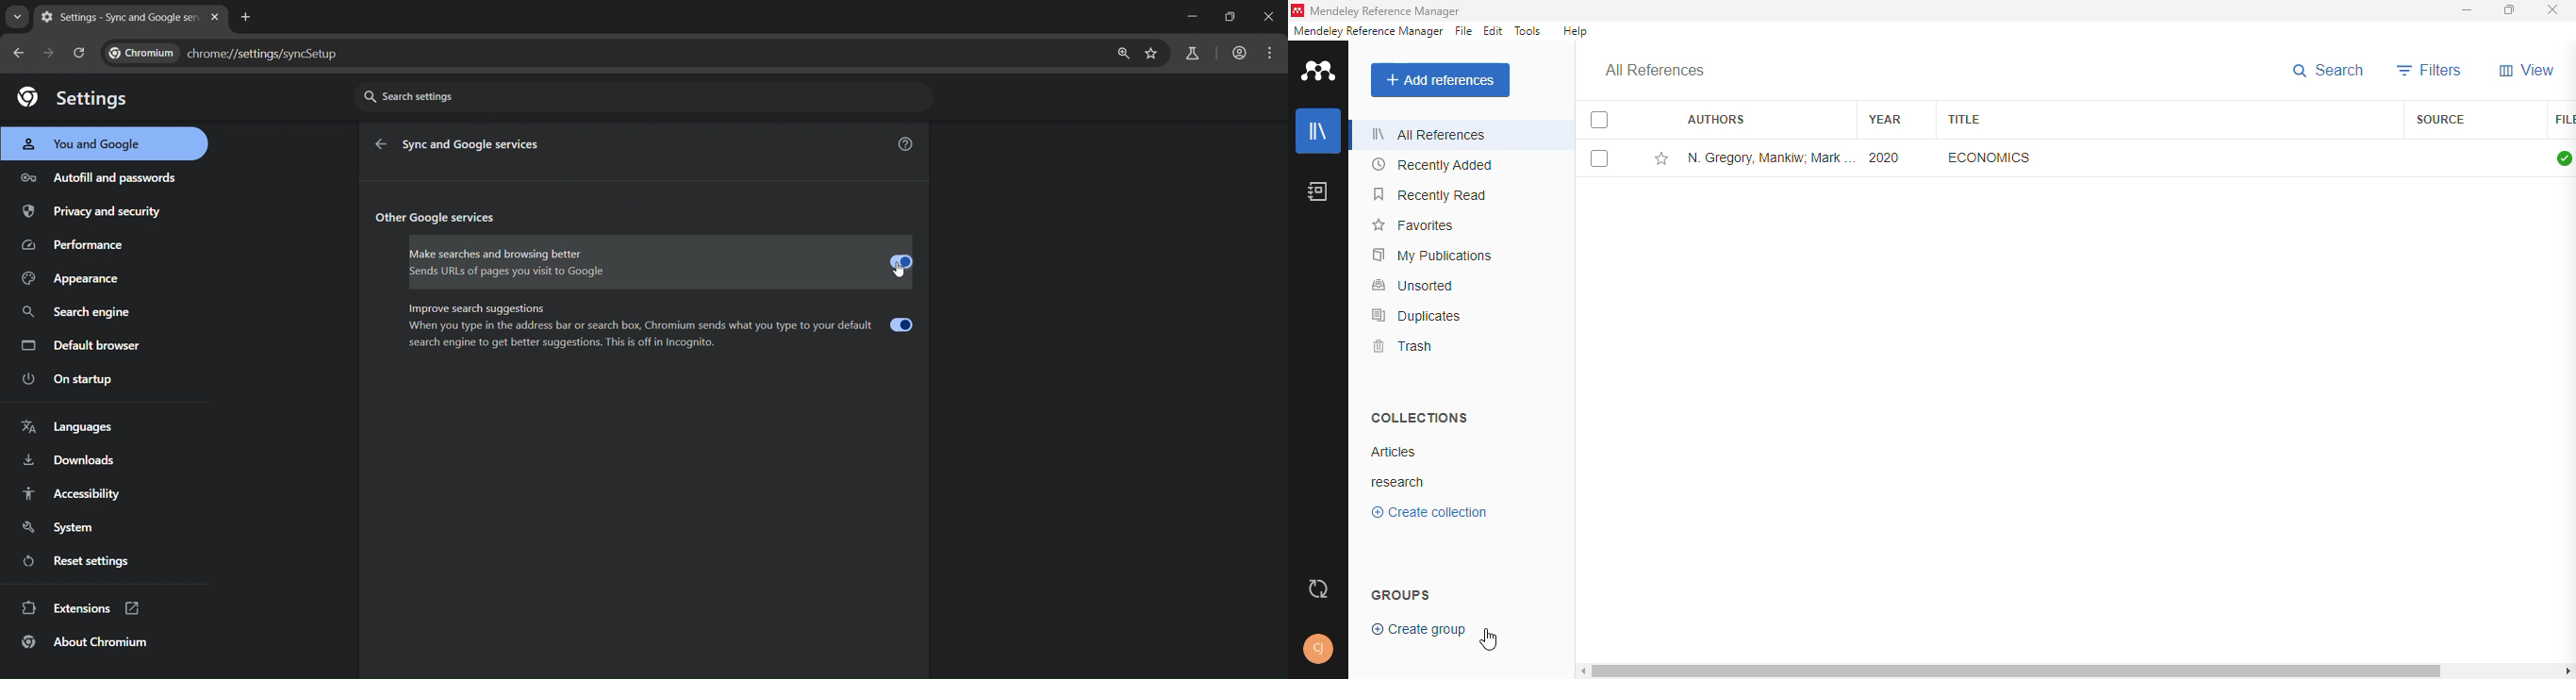  What do you see at coordinates (1528, 30) in the screenshot?
I see `tools` at bounding box center [1528, 30].